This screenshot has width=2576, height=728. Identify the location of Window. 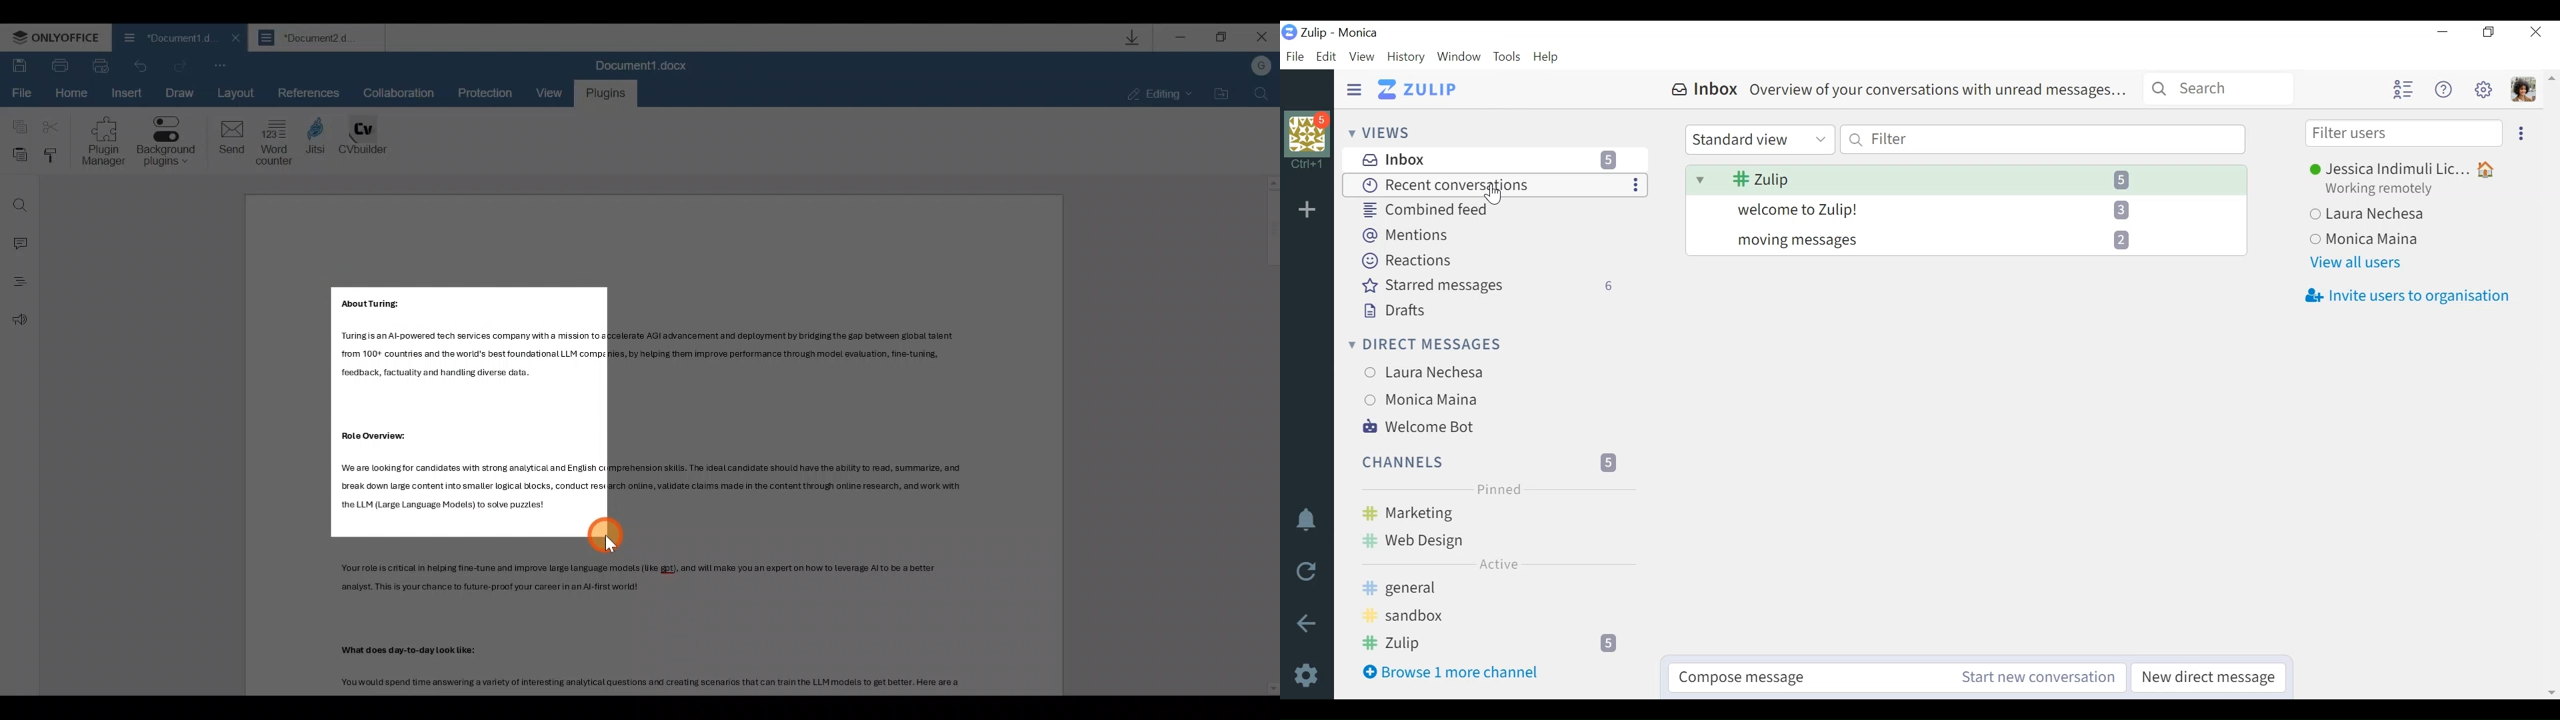
(1461, 57).